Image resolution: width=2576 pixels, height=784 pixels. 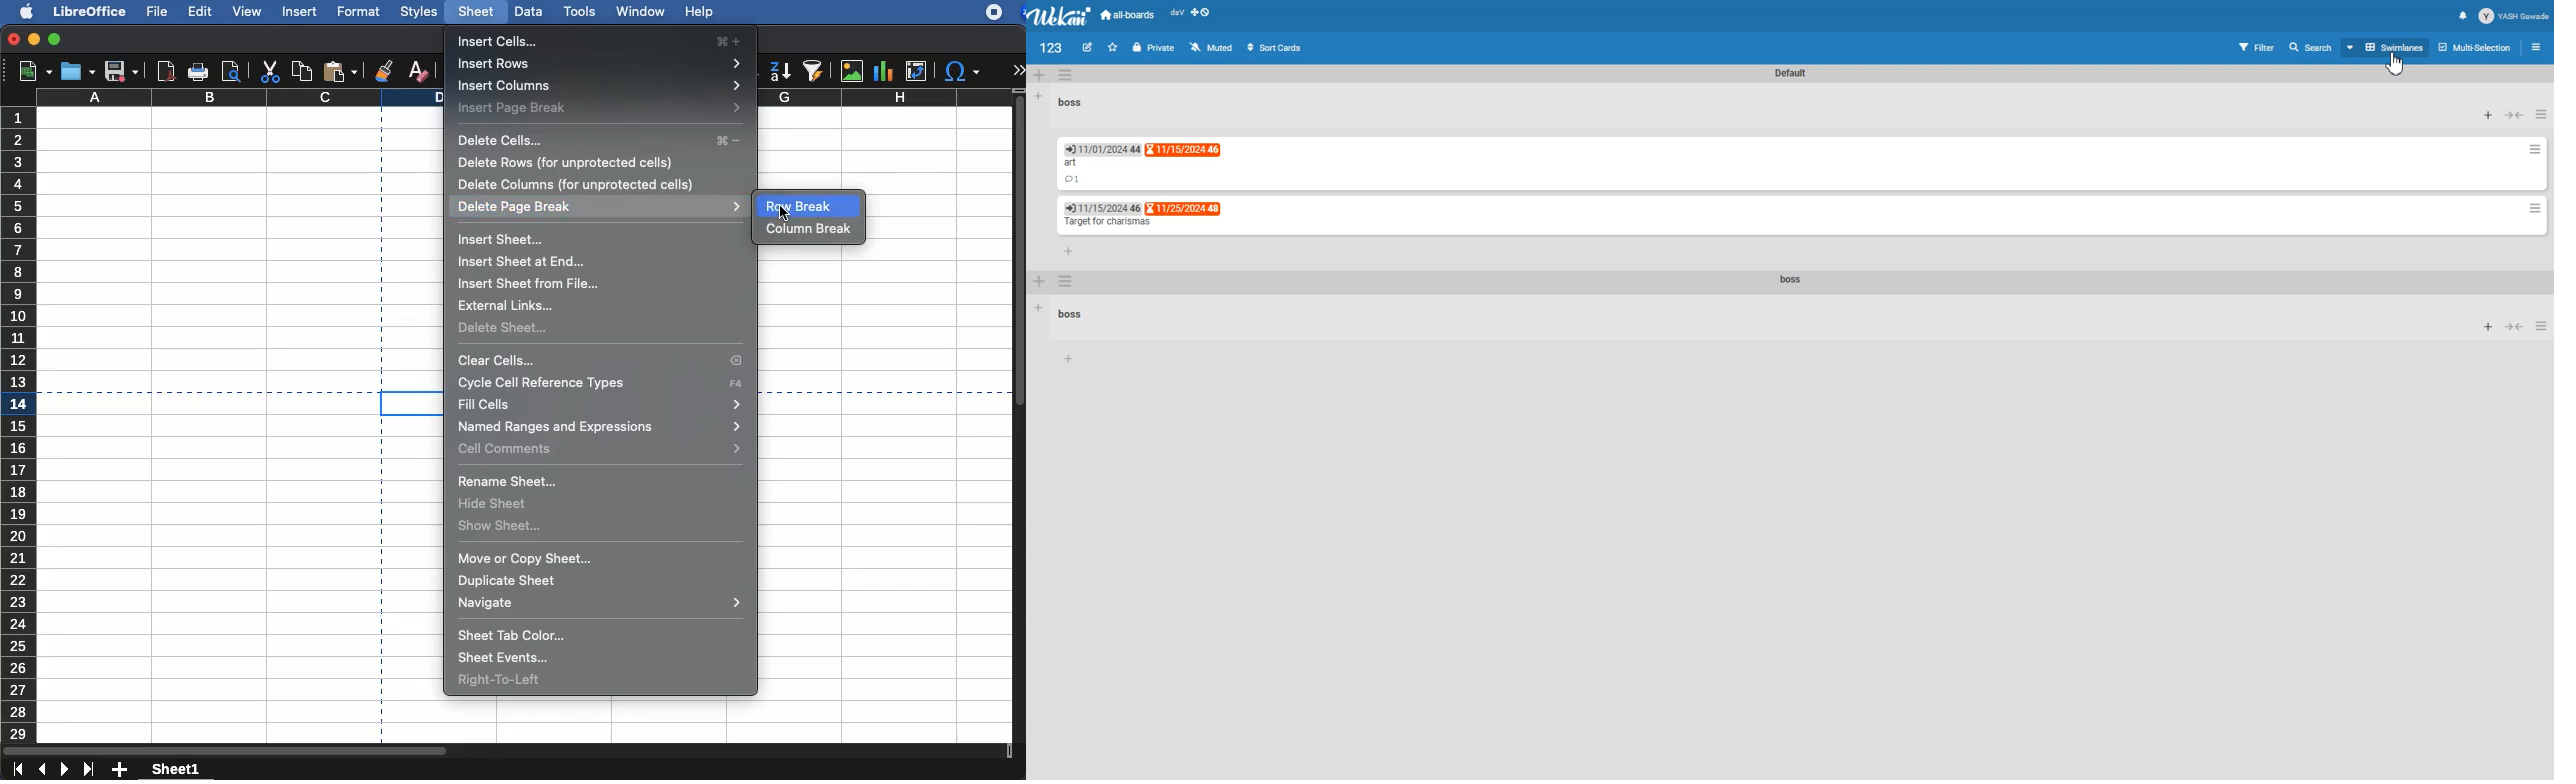 What do you see at coordinates (90, 10) in the screenshot?
I see `libreoffice` at bounding box center [90, 10].